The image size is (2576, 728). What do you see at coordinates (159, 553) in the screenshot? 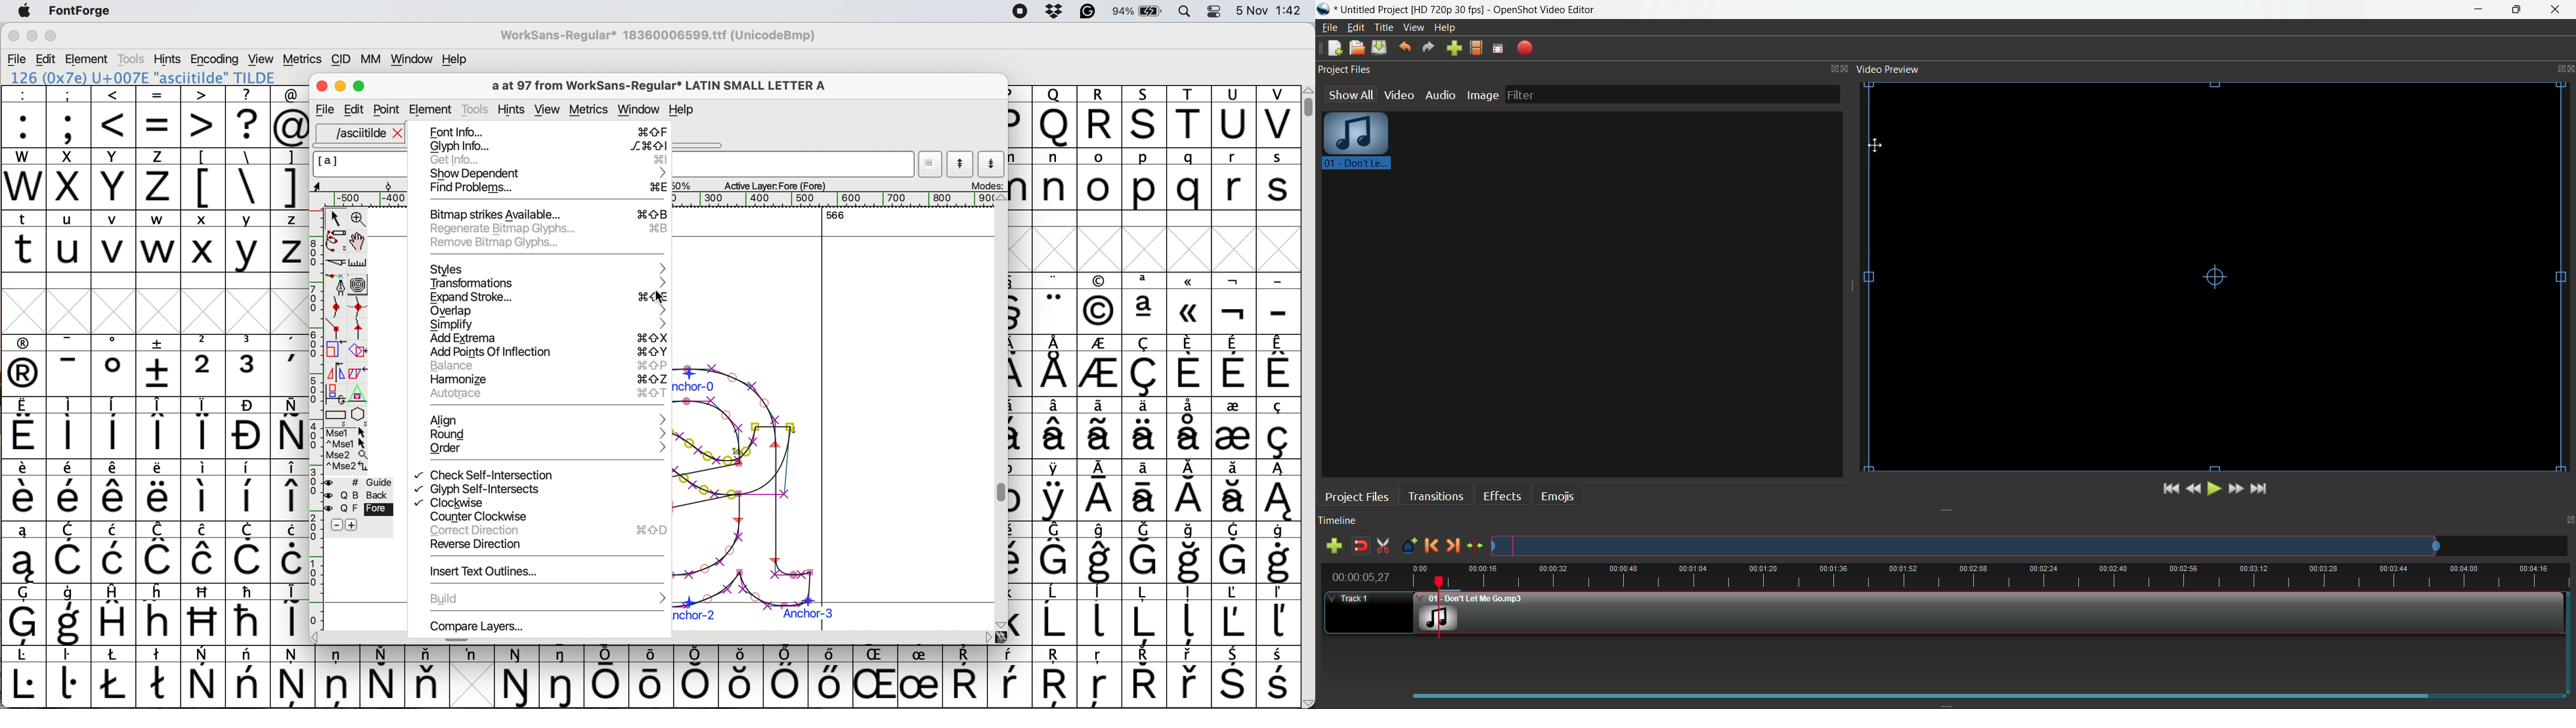
I see `symbol` at bounding box center [159, 553].